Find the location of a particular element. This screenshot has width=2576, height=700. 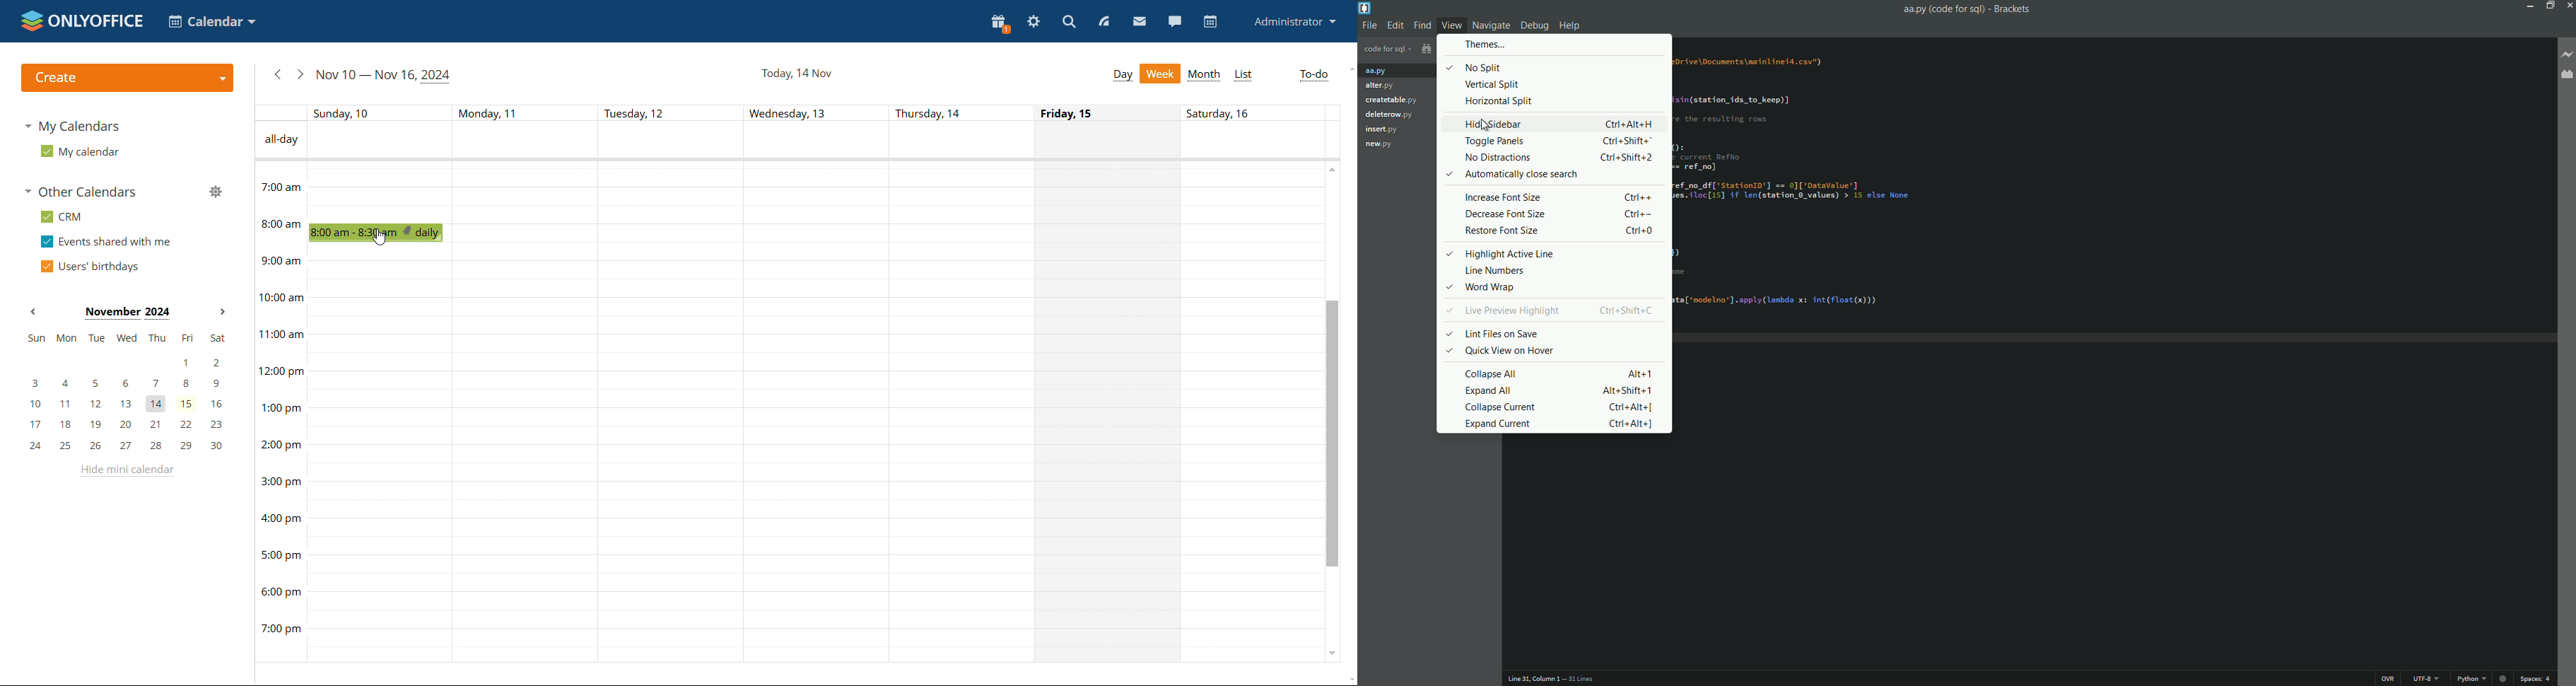

scroll down is located at coordinates (1331, 651).